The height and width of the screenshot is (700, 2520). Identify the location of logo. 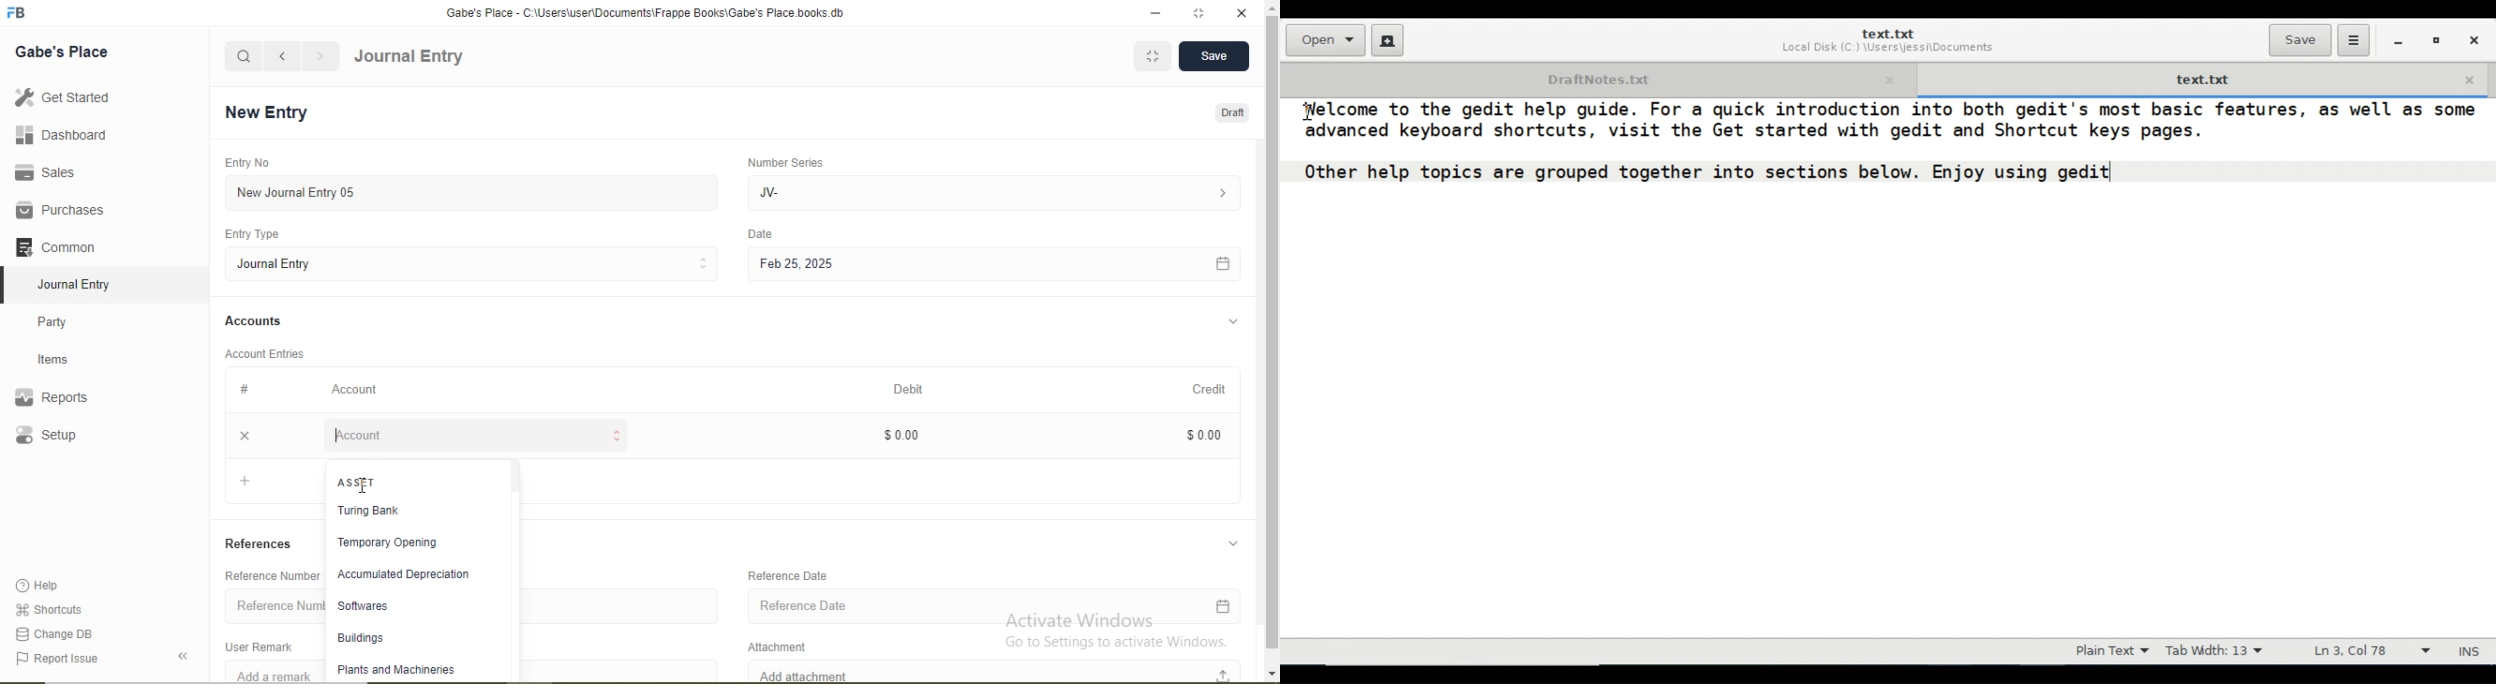
(18, 13).